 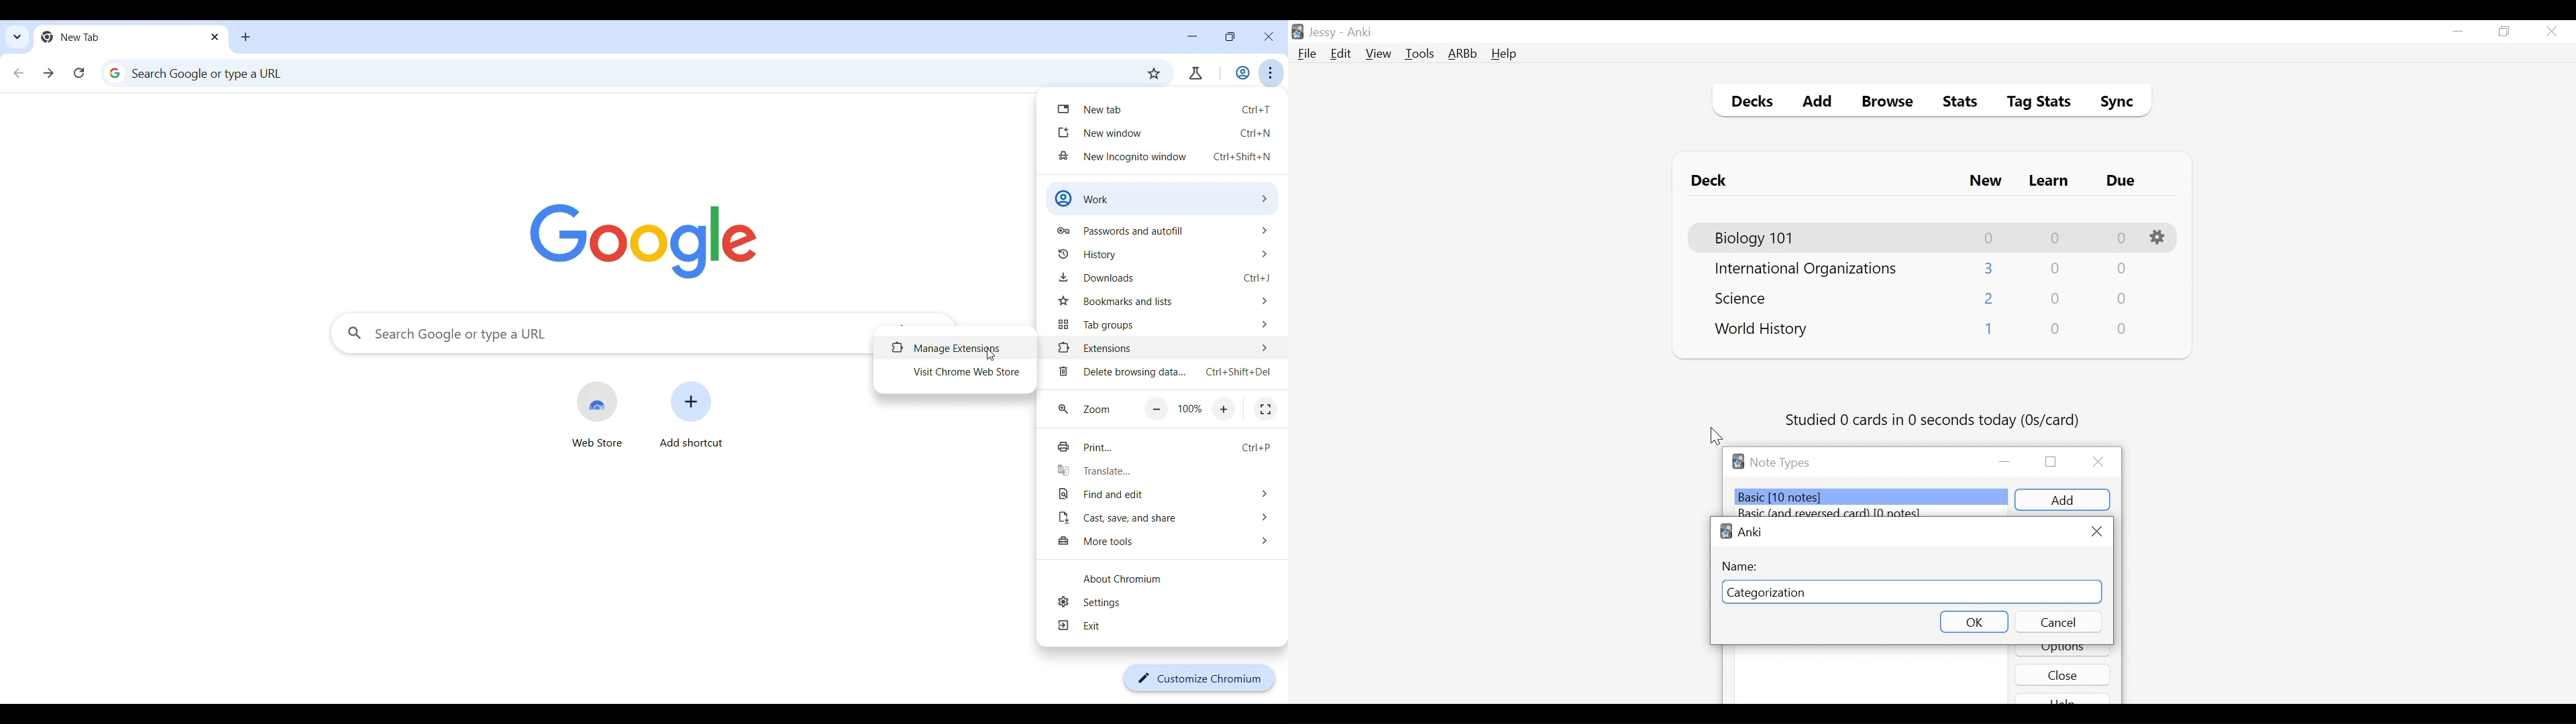 What do you see at coordinates (1717, 436) in the screenshot?
I see `Cursor` at bounding box center [1717, 436].